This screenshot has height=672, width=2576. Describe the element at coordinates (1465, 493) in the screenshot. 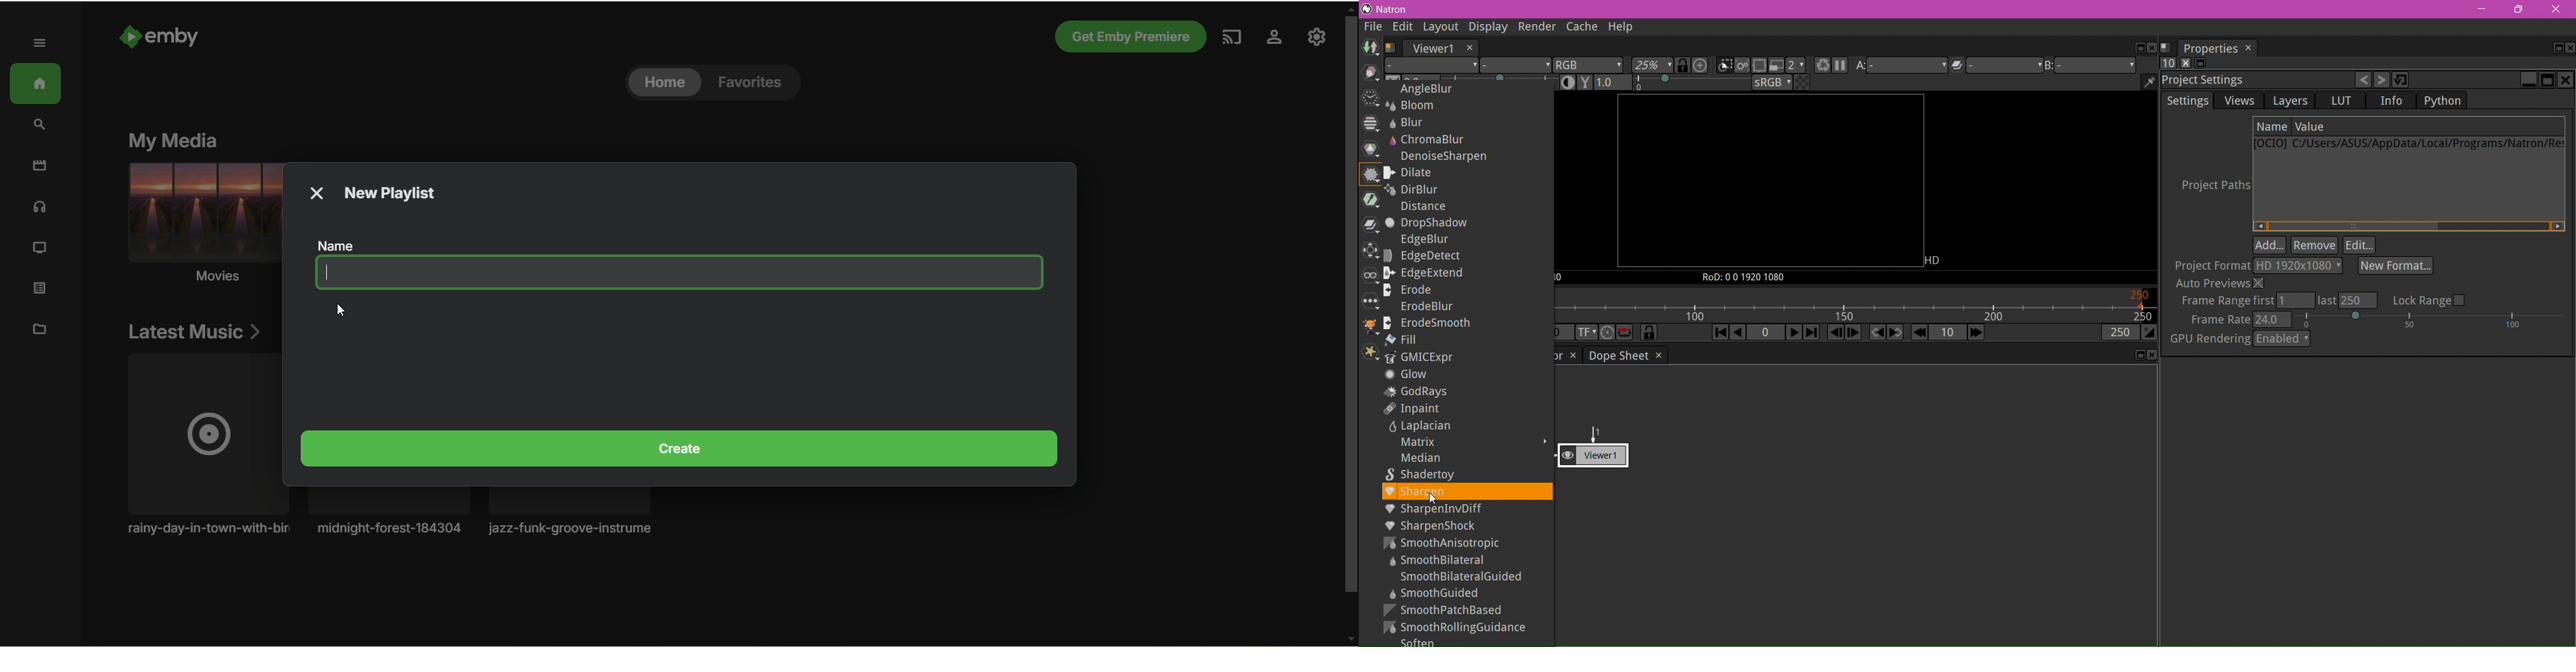

I see `Sharpen` at that location.